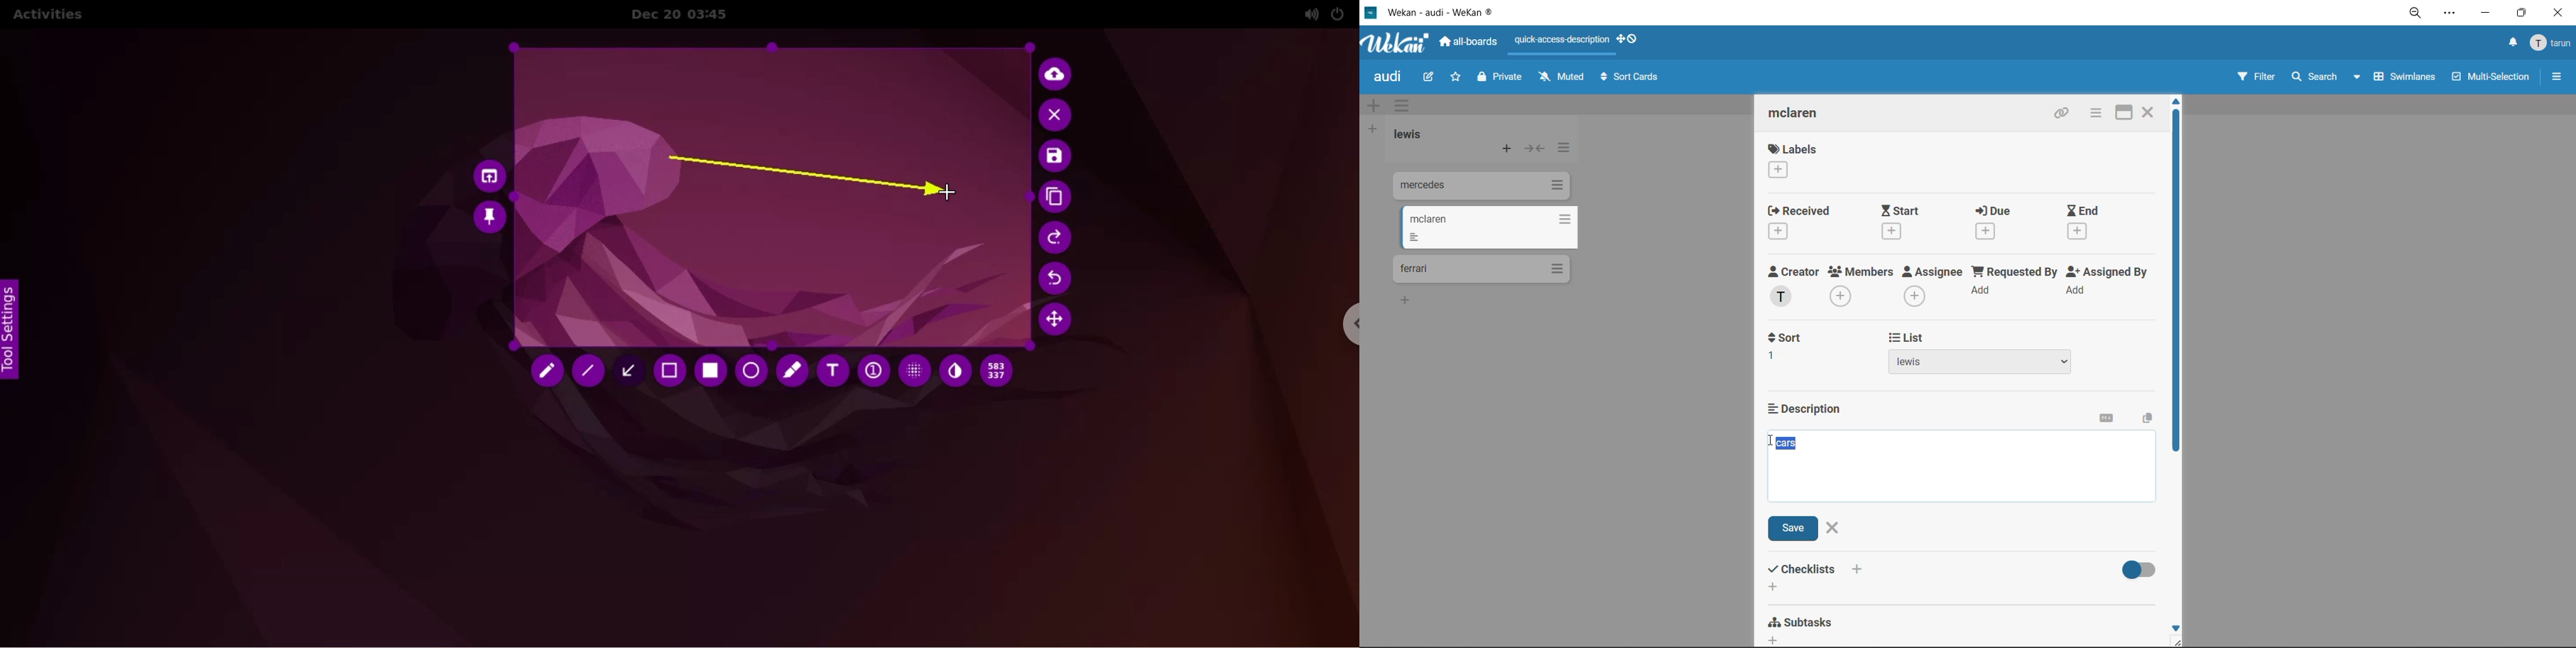 This screenshot has width=2576, height=672. I want to click on recieved, so click(1804, 222).